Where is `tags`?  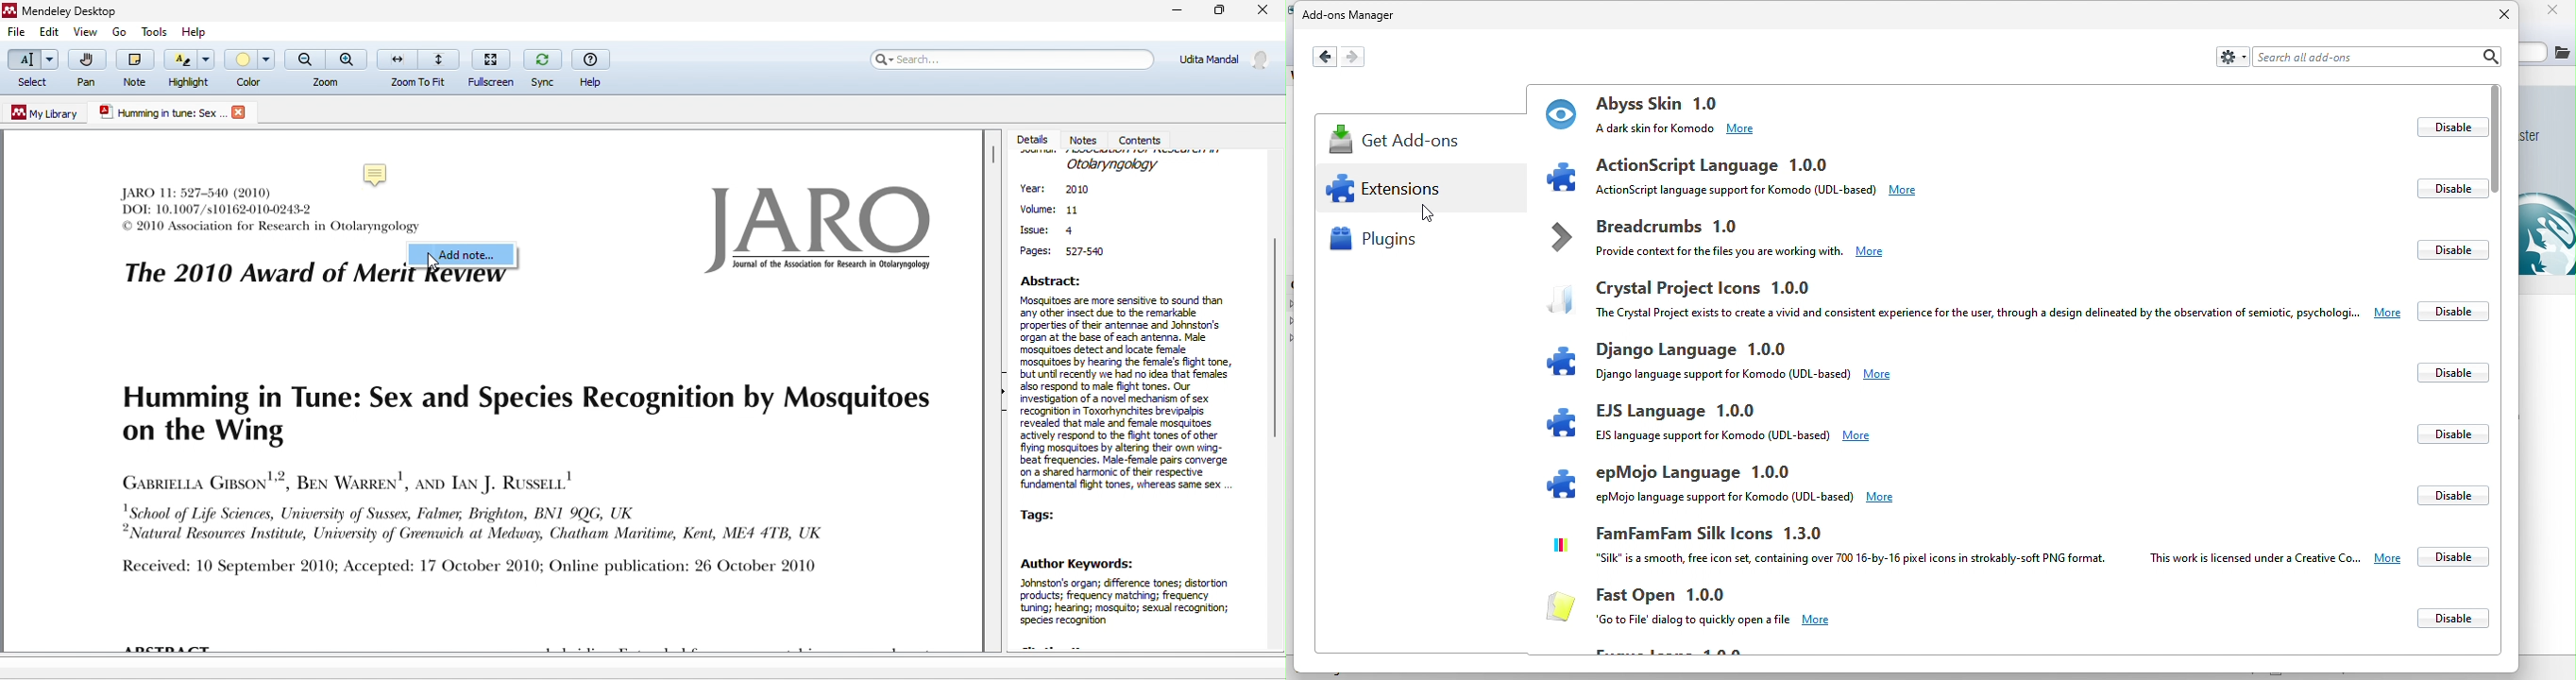
tags is located at coordinates (1046, 514).